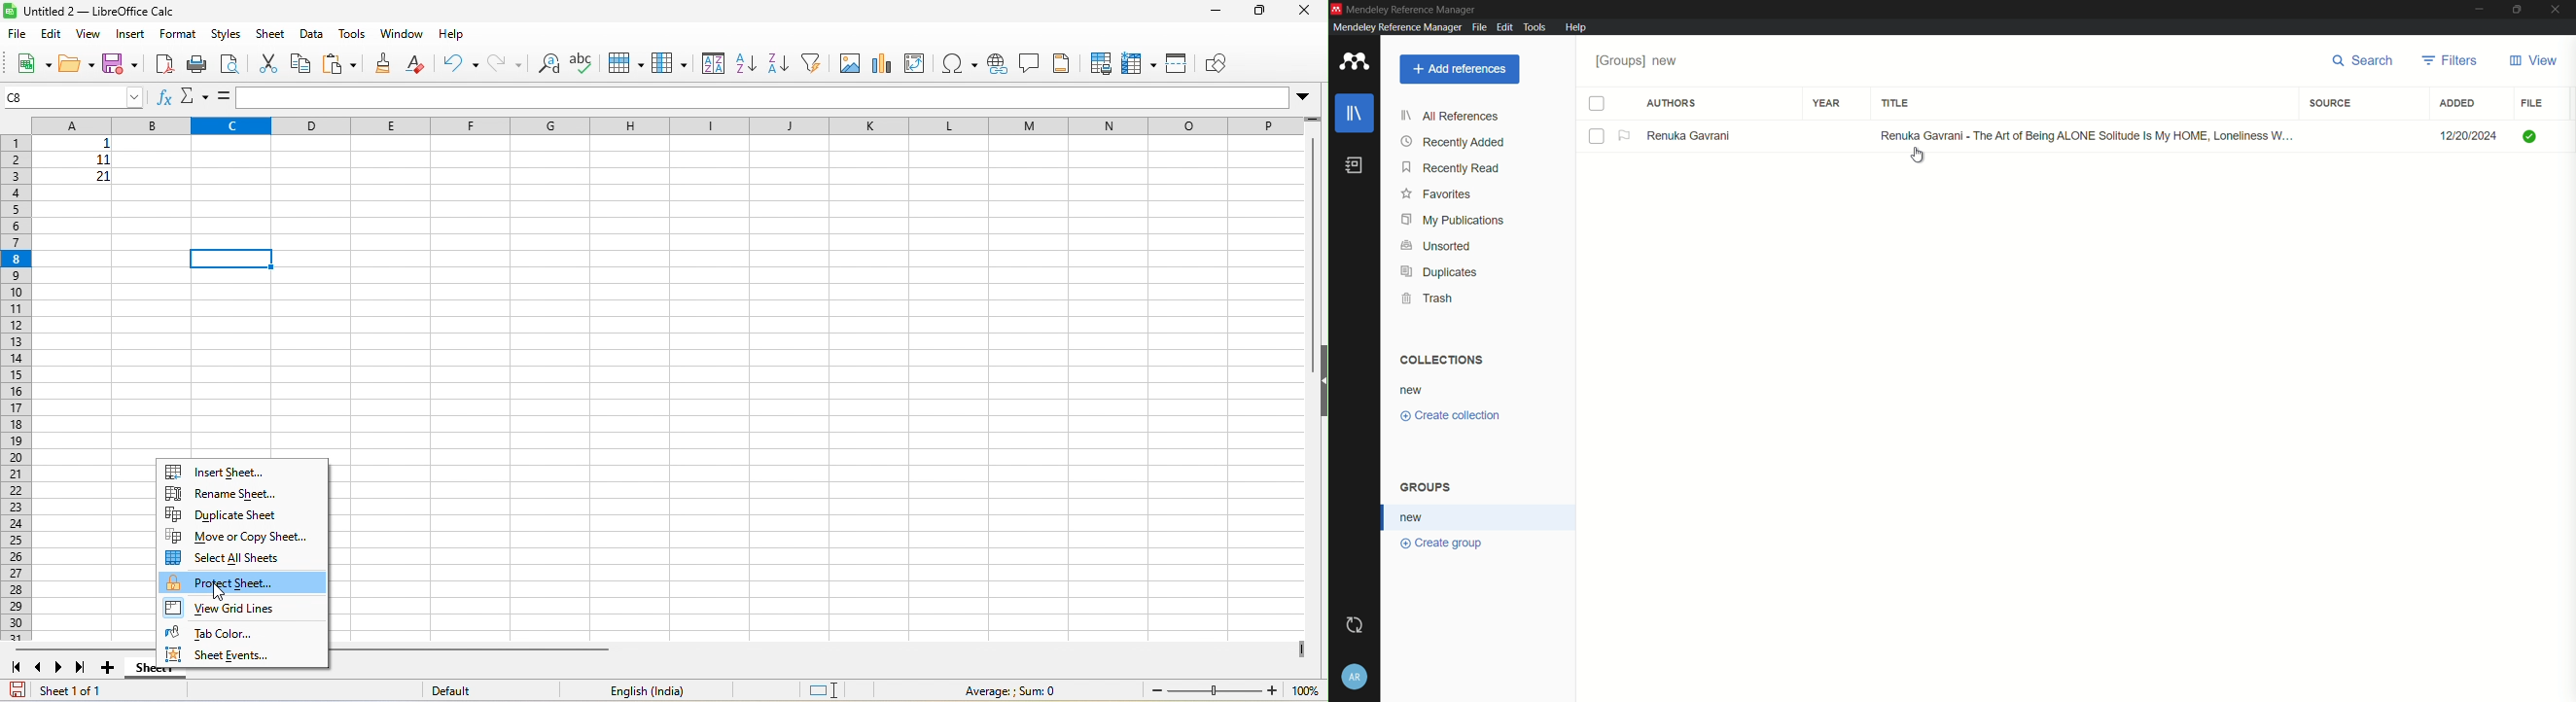 This screenshot has height=728, width=2576. I want to click on open, so click(76, 65).